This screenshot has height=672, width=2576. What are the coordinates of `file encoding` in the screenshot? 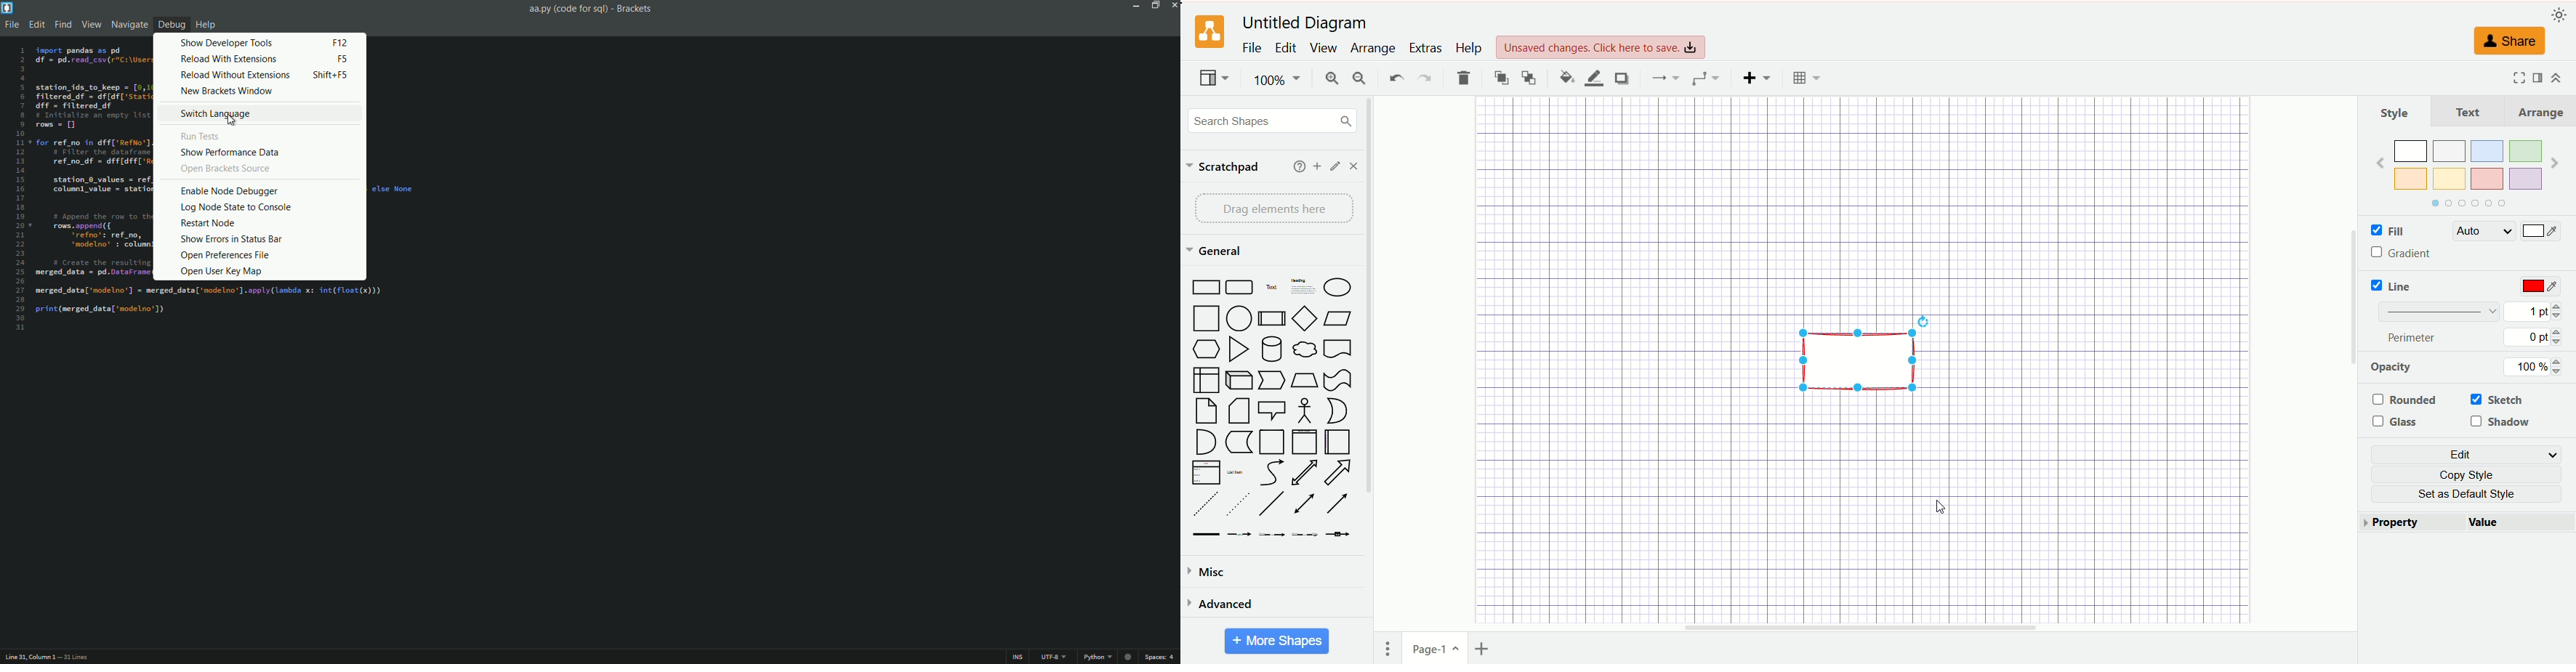 It's located at (1053, 657).